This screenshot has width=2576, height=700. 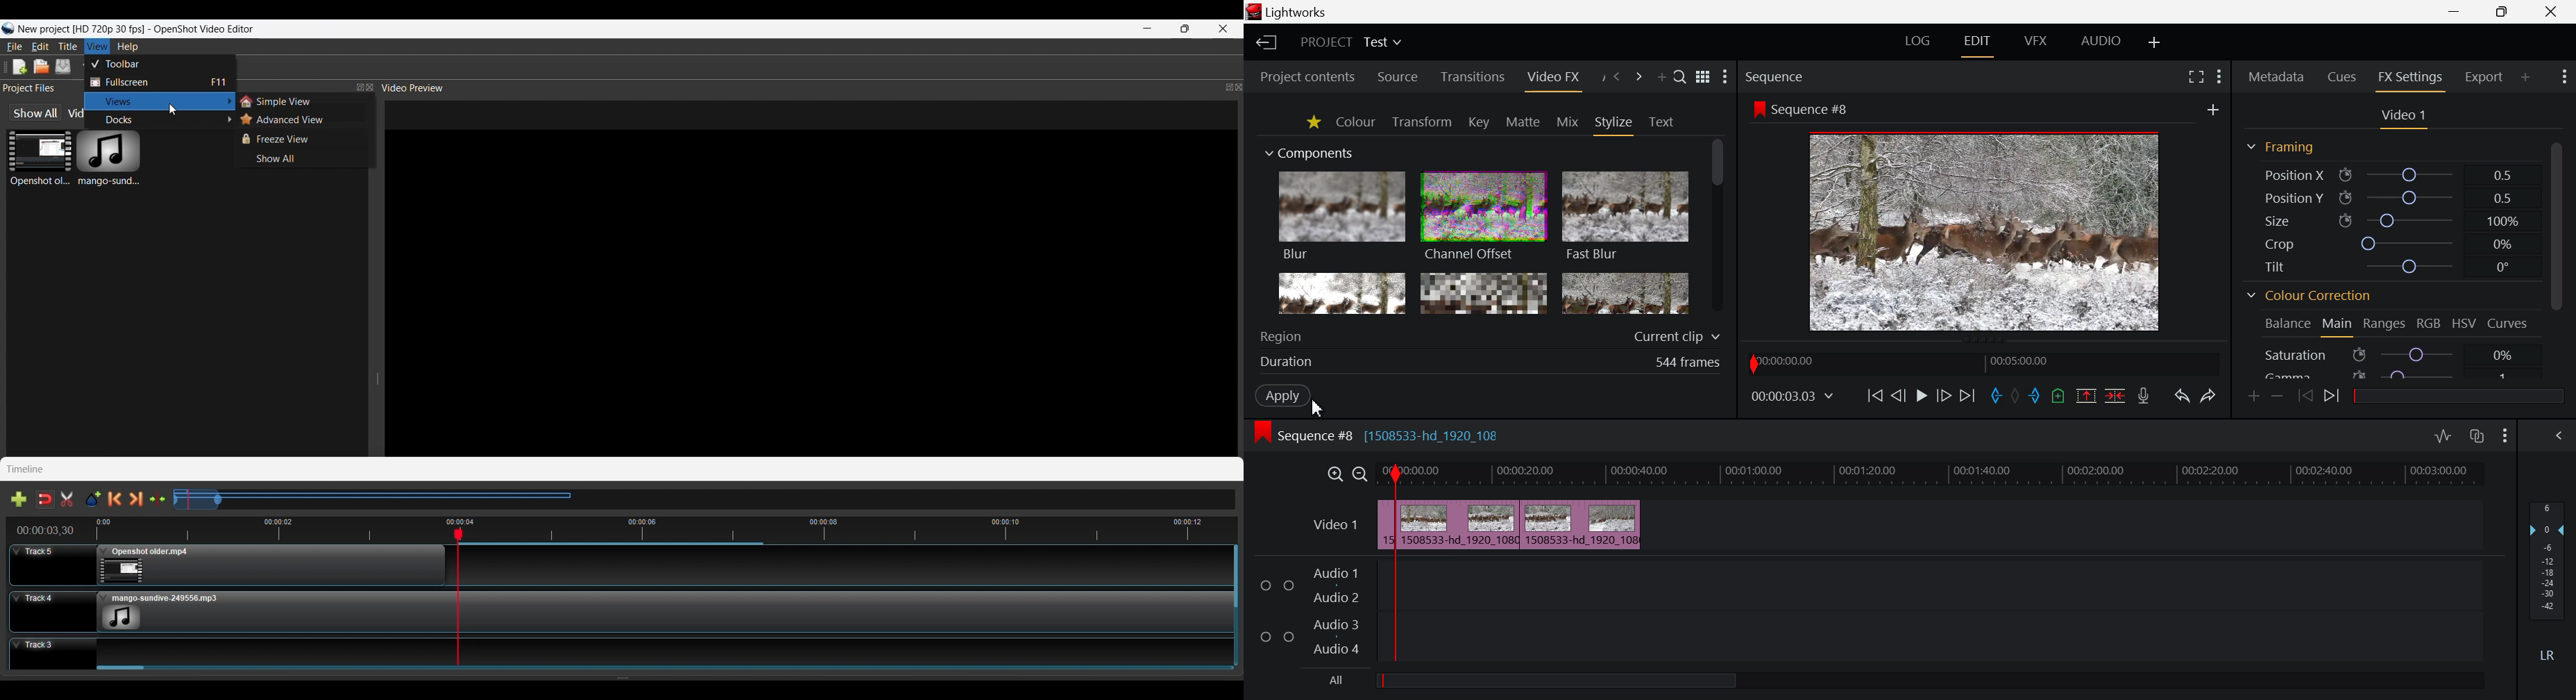 I want to click on Export, so click(x=2485, y=76).